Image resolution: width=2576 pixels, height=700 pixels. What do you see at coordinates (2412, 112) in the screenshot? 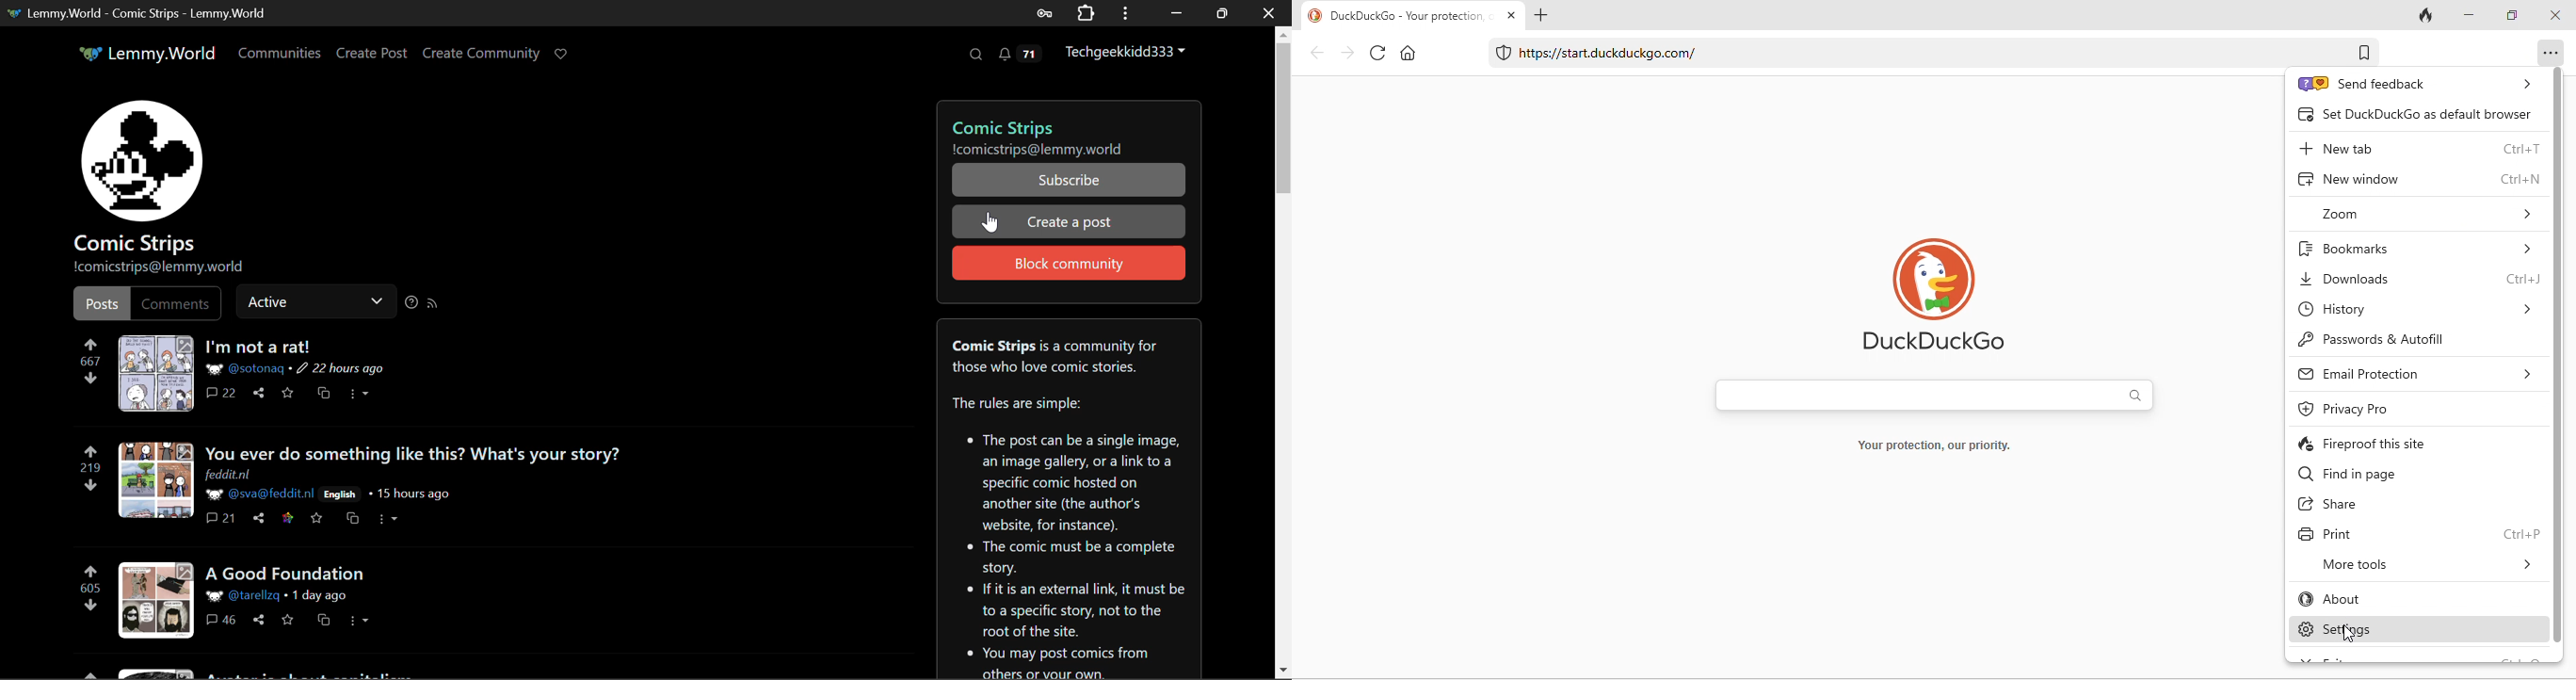
I see `set as default` at bounding box center [2412, 112].